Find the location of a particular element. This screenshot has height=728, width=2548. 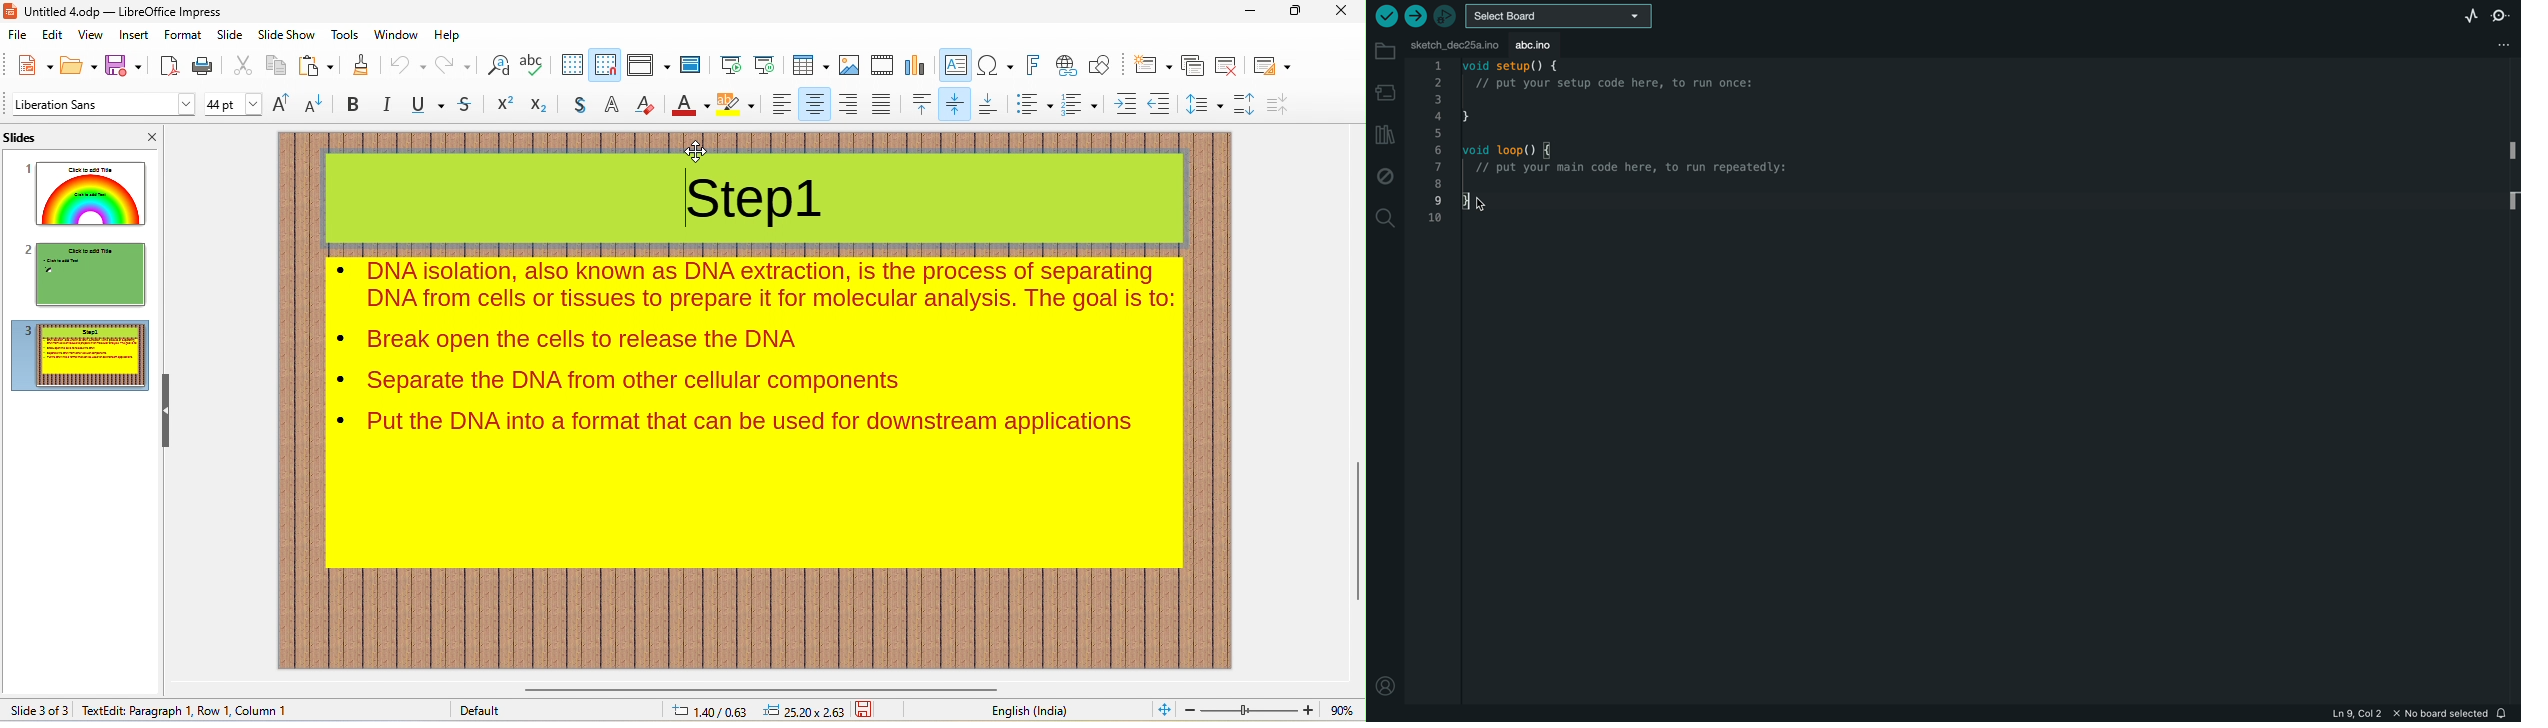

insert special characters is located at coordinates (994, 65).